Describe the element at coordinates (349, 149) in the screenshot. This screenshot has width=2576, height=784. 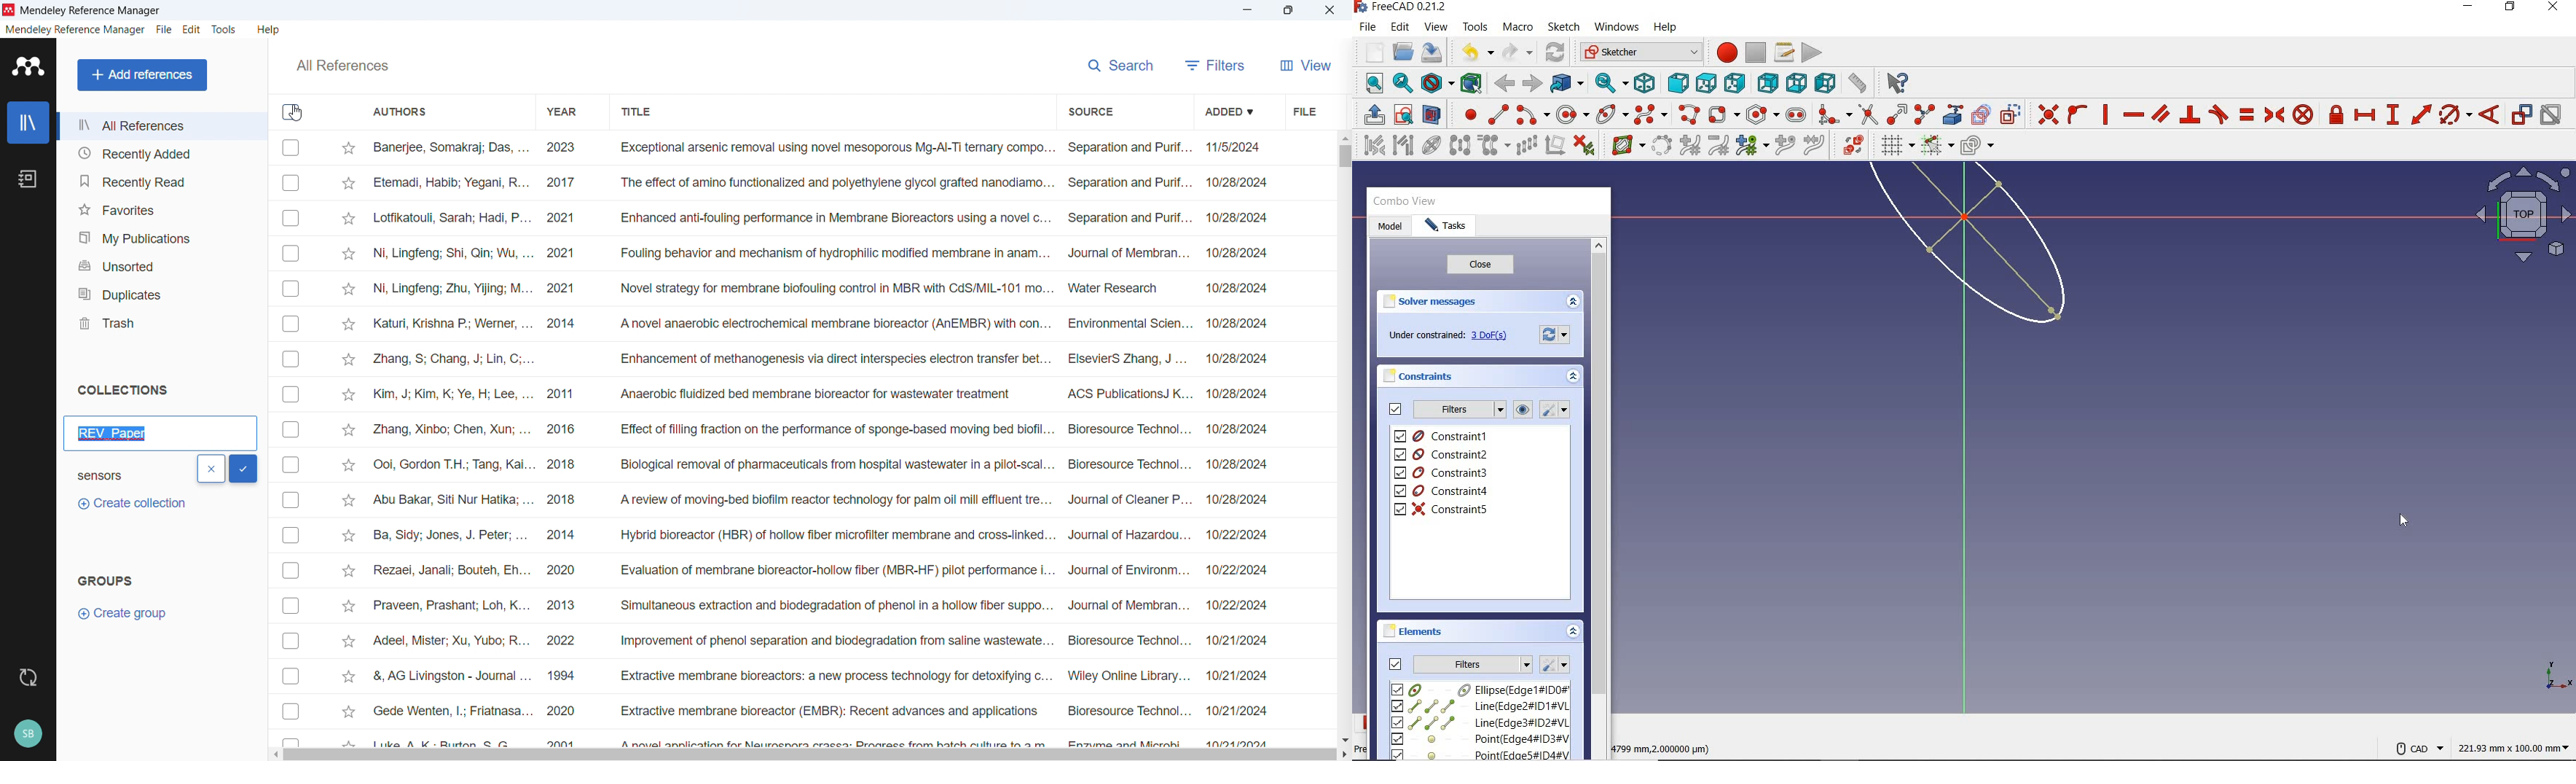
I see `Star mark respective publication` at that location.